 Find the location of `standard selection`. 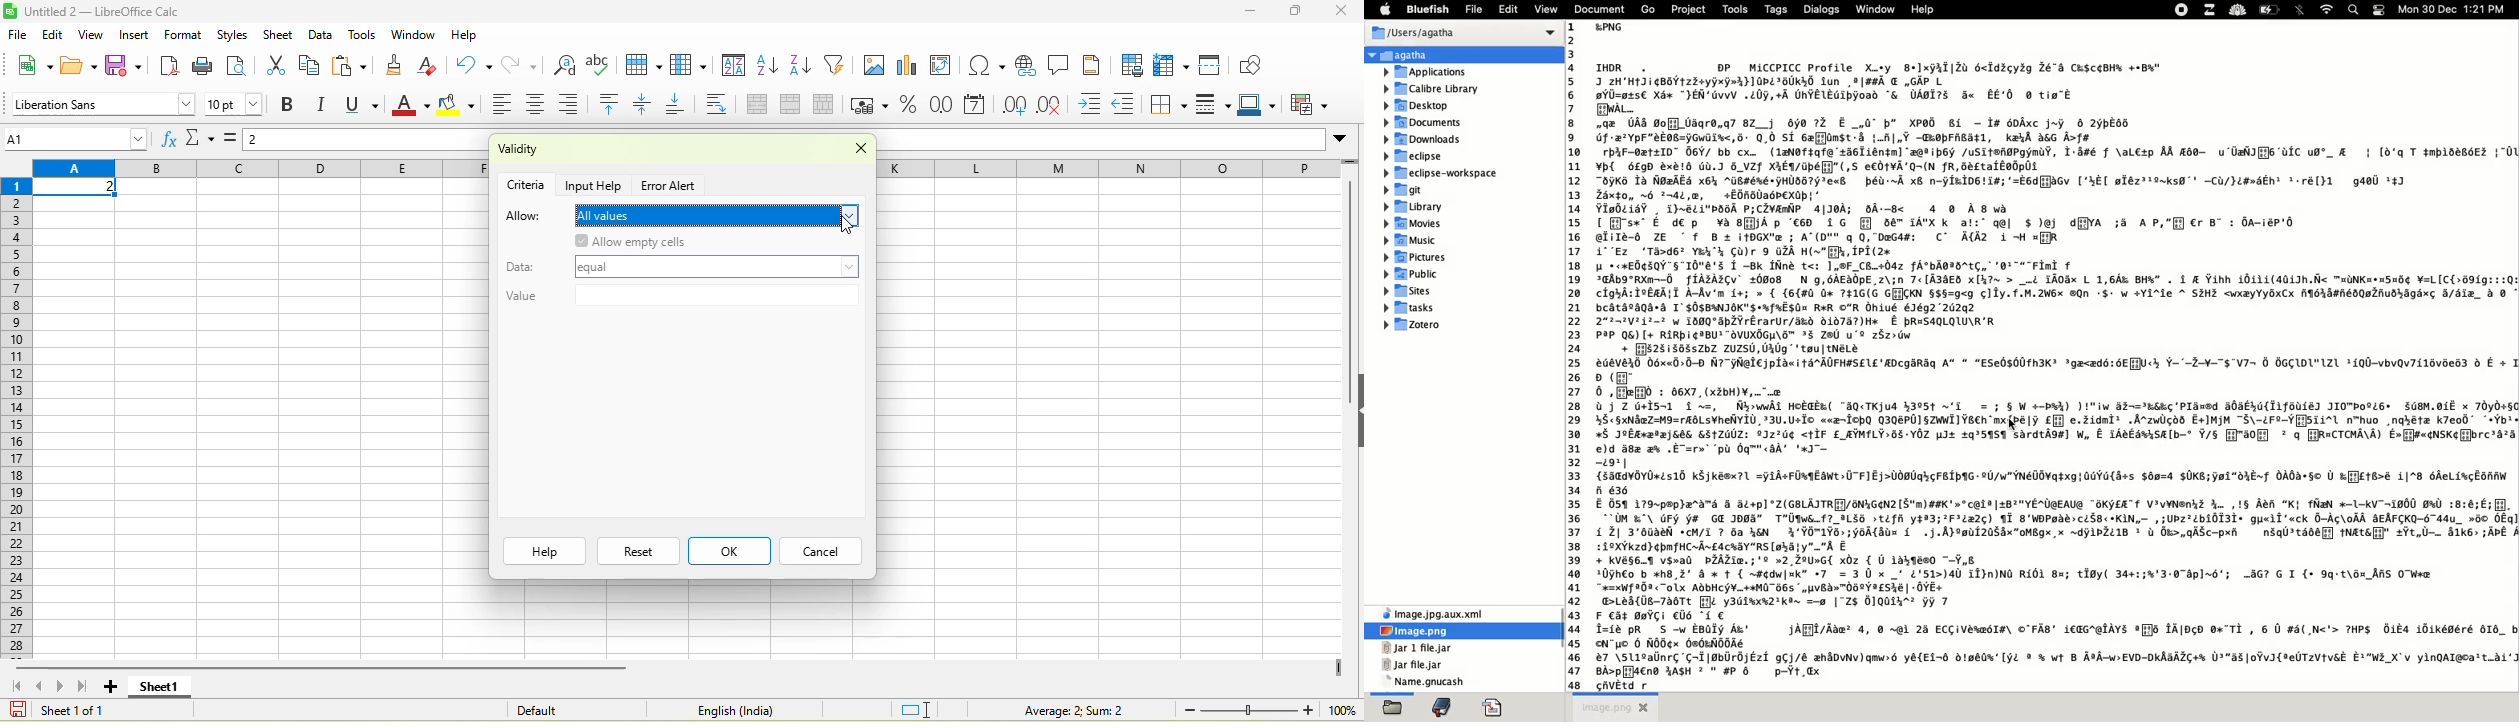

standard selection is located at coordinates (917, 708).